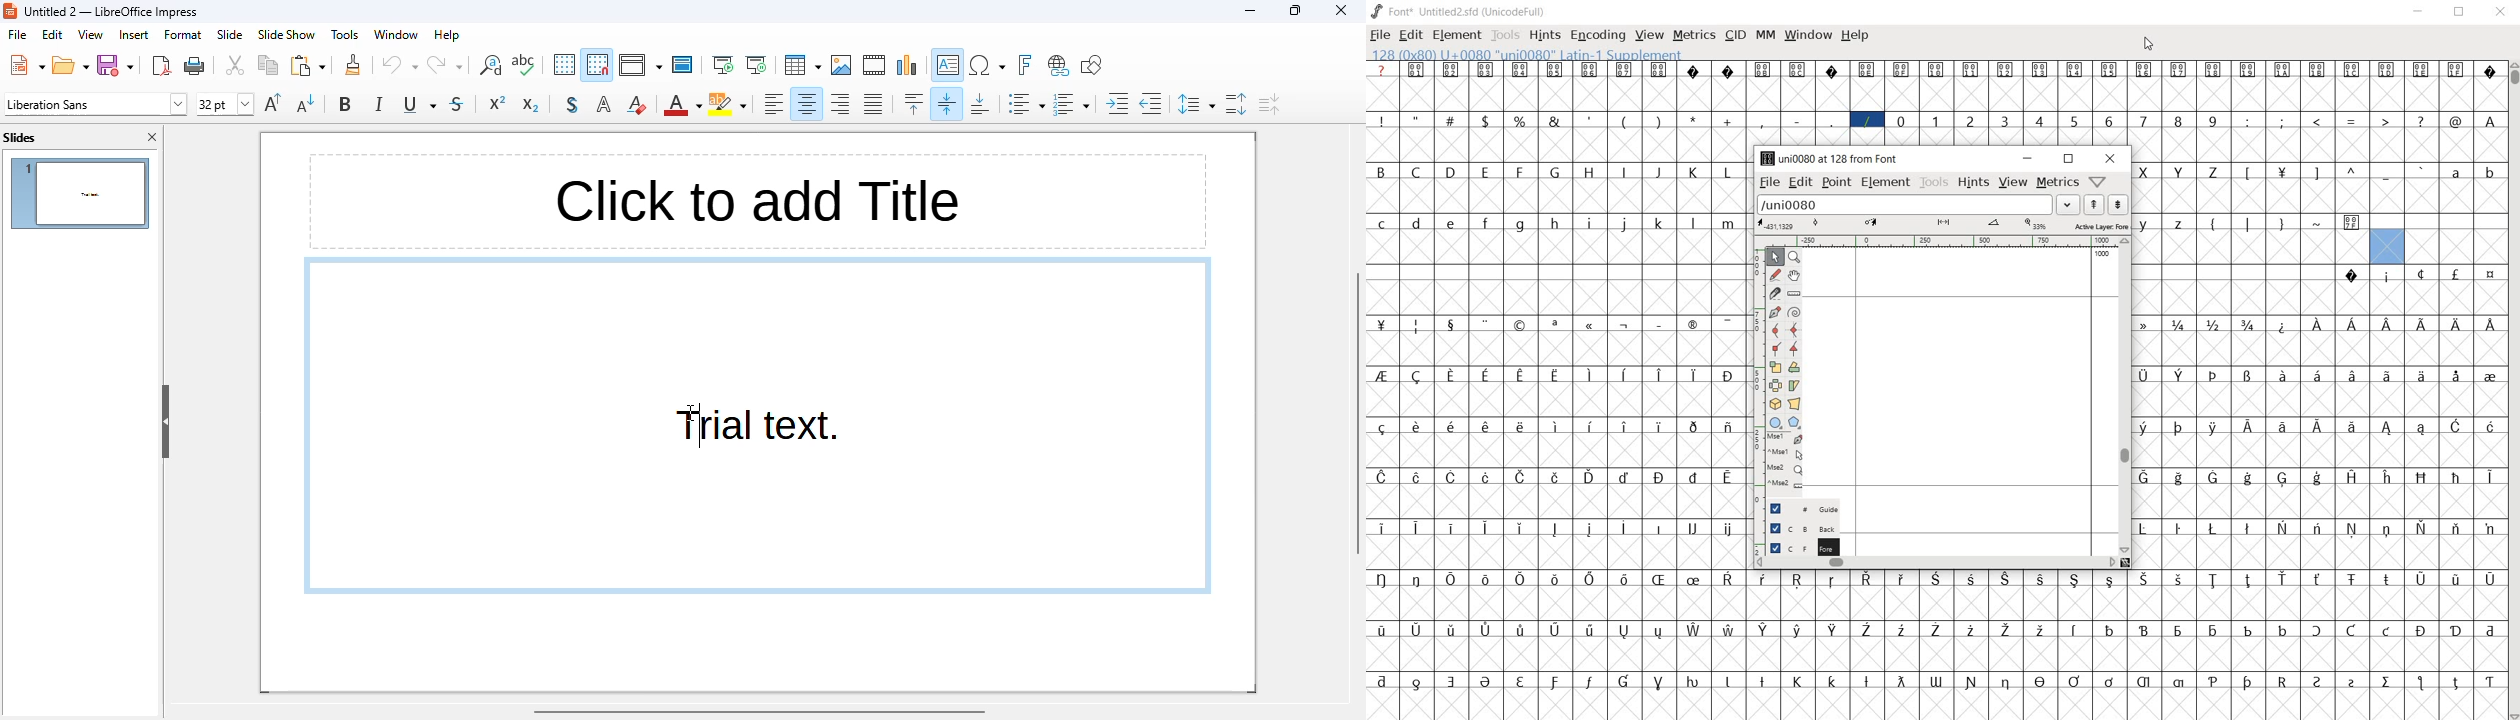 This screenshot has width=2520, height=728. Describe the element at coordinates (1970, 630) in the screenshot. I see `glyph` at that location.